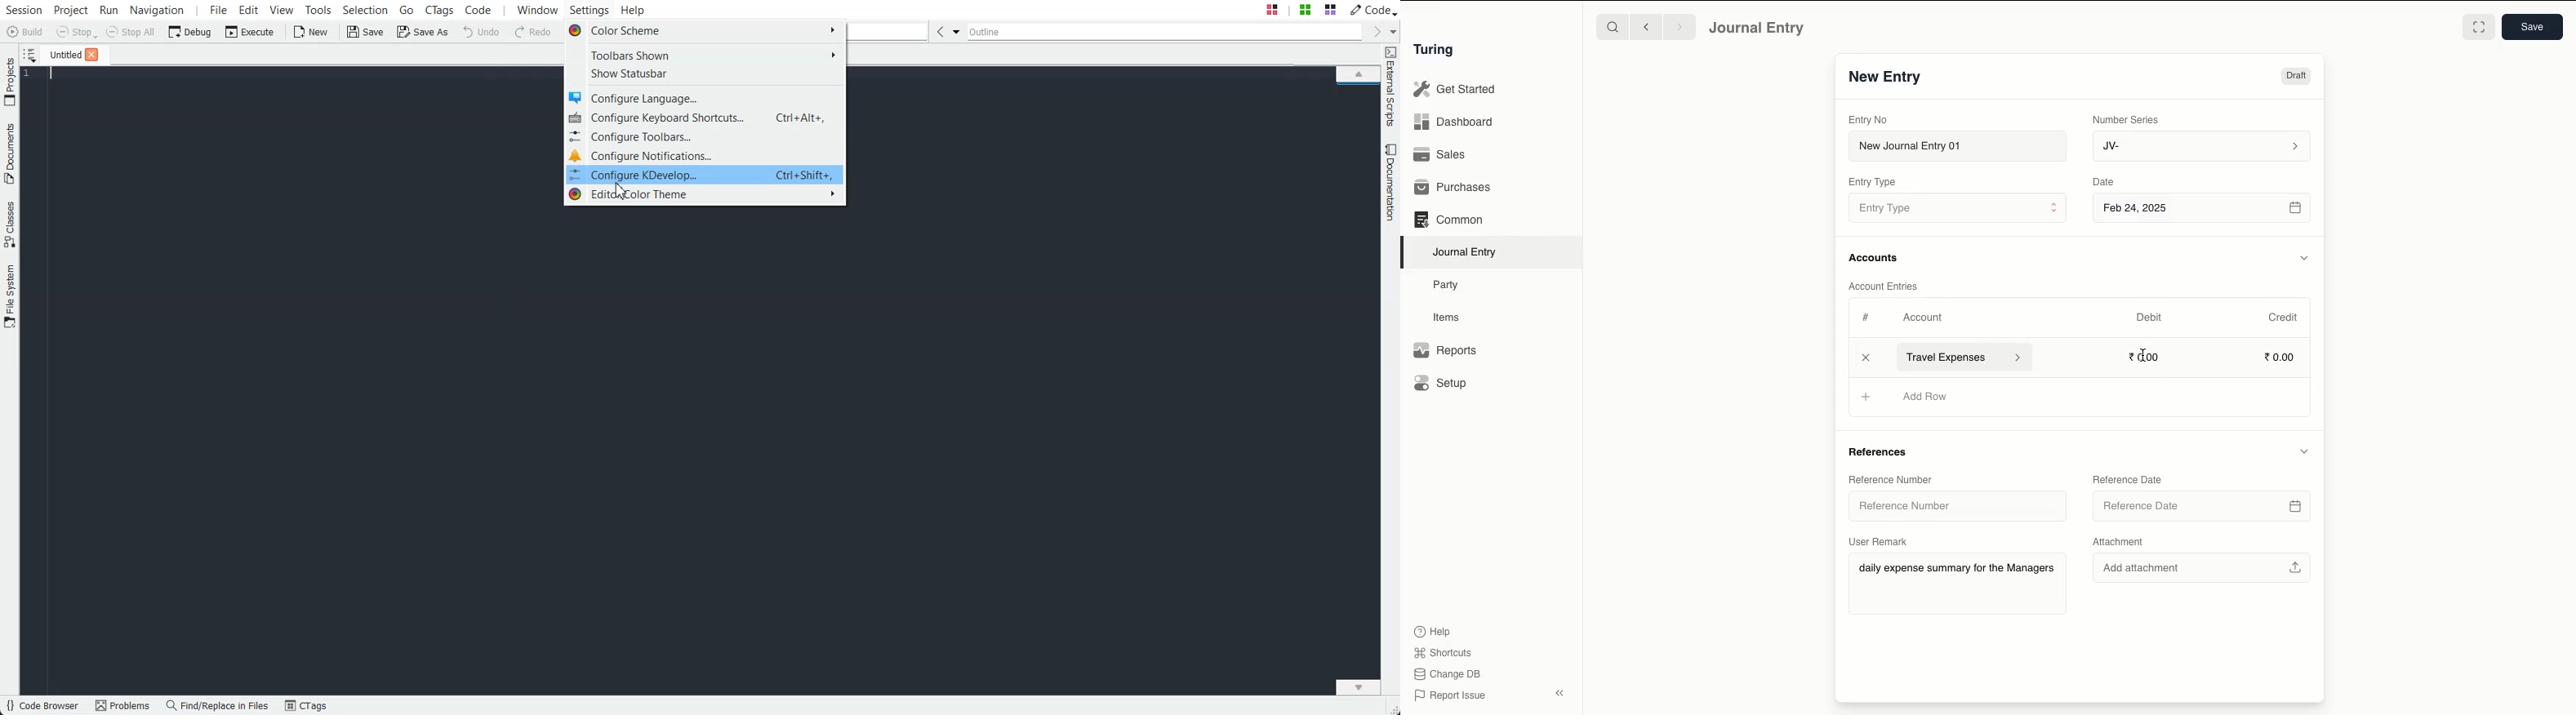  I want to click on User Remark, so click(1880, 541).